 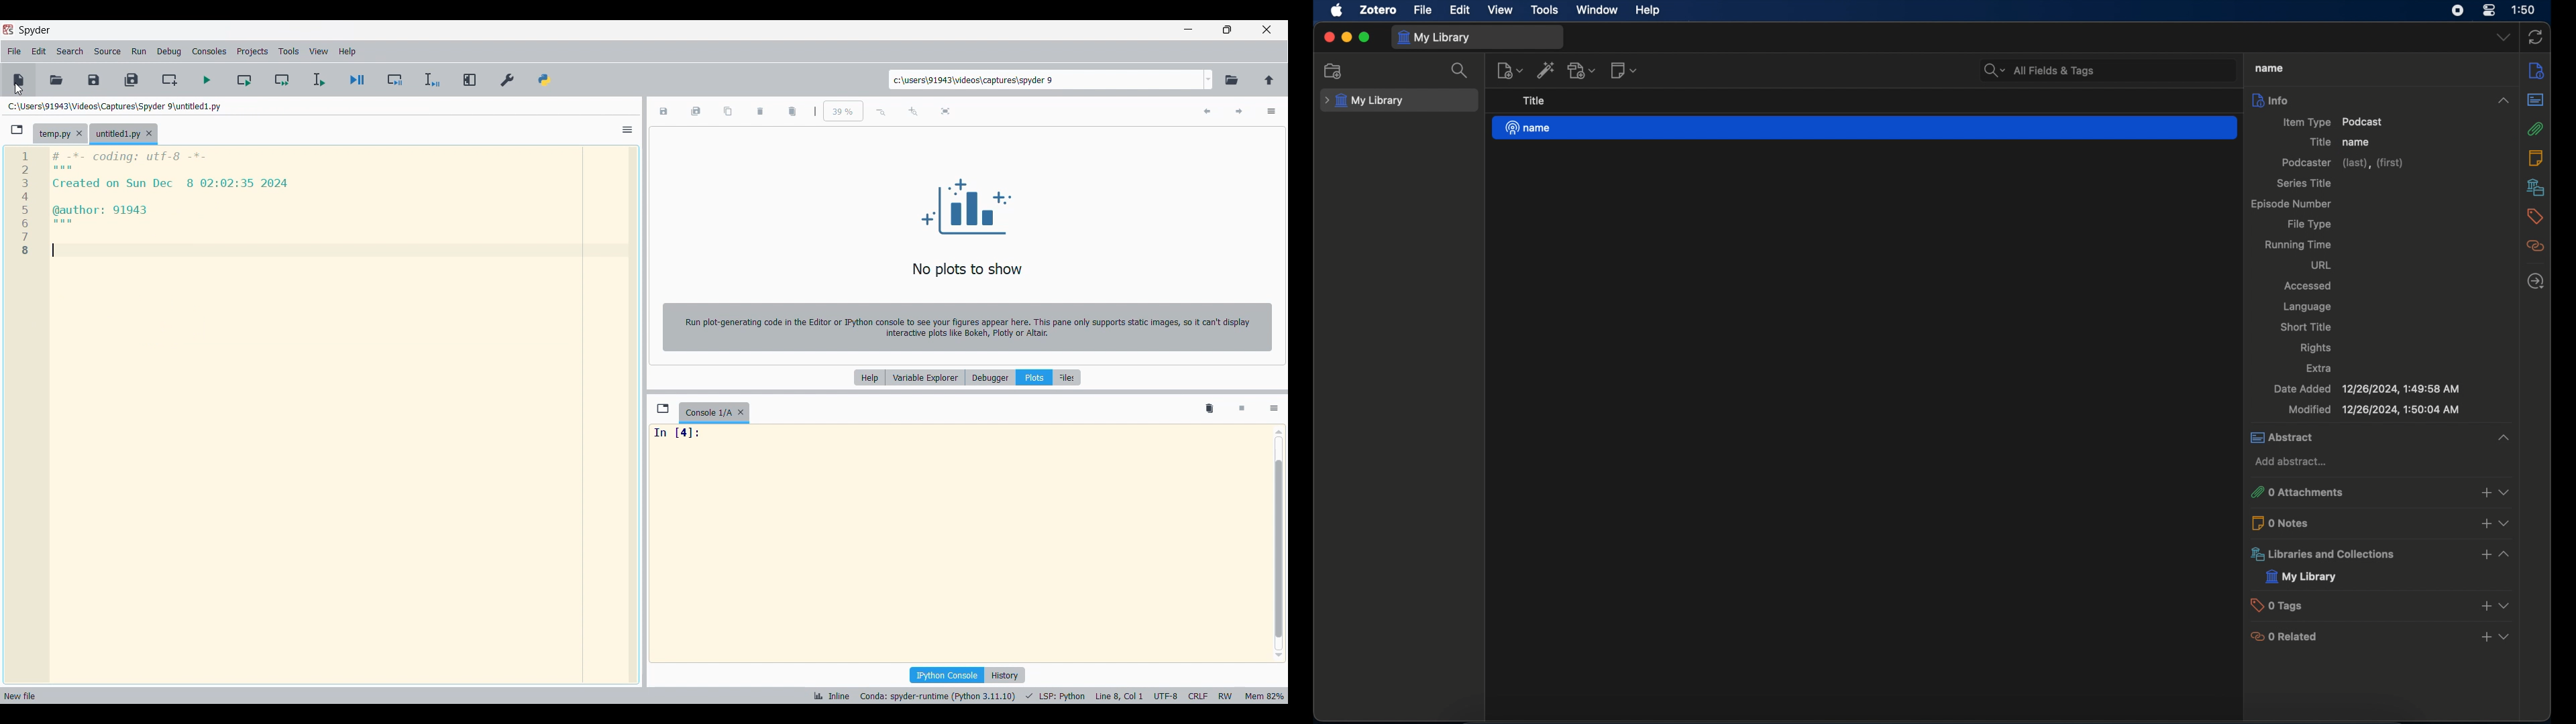 I want to click on add attachment, so click(x=1582, y=70).